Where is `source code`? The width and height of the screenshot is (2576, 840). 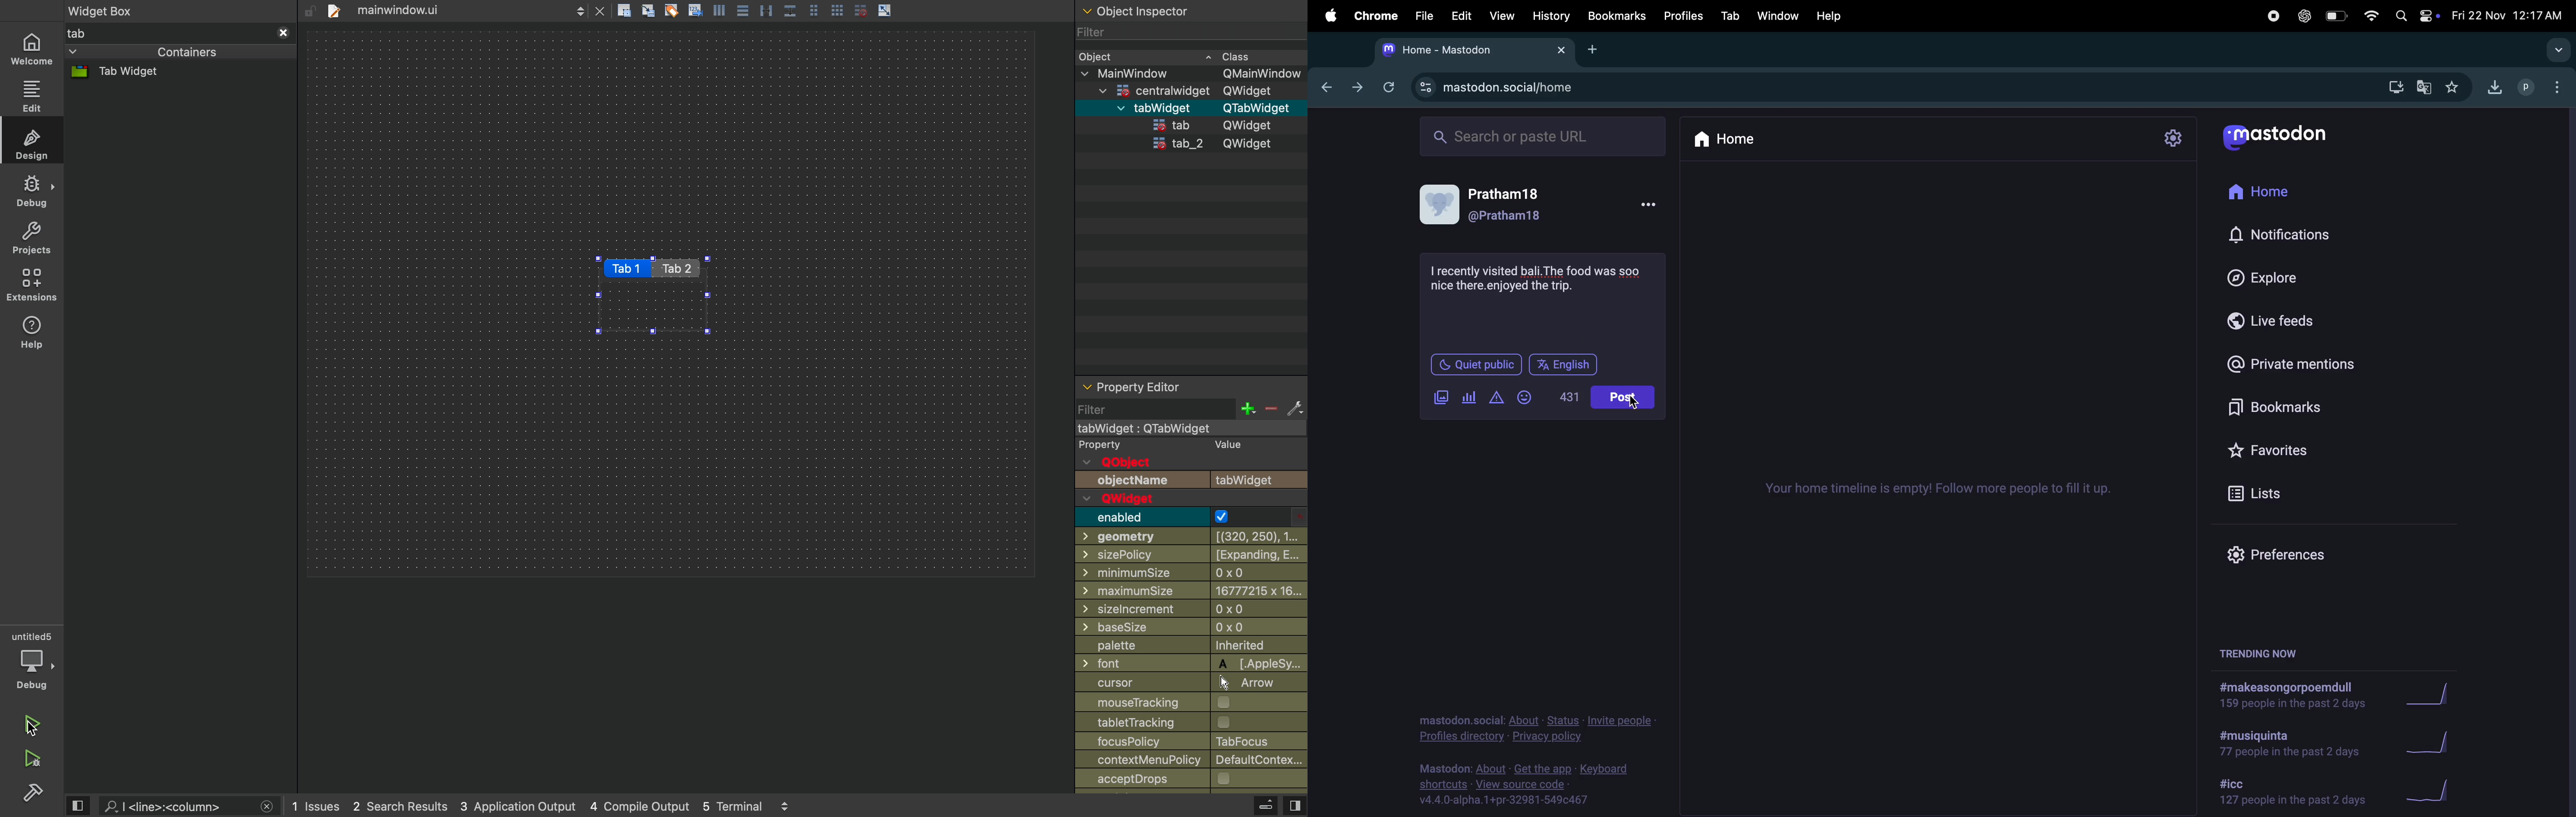
source code is located at coordinates (1530, 785).